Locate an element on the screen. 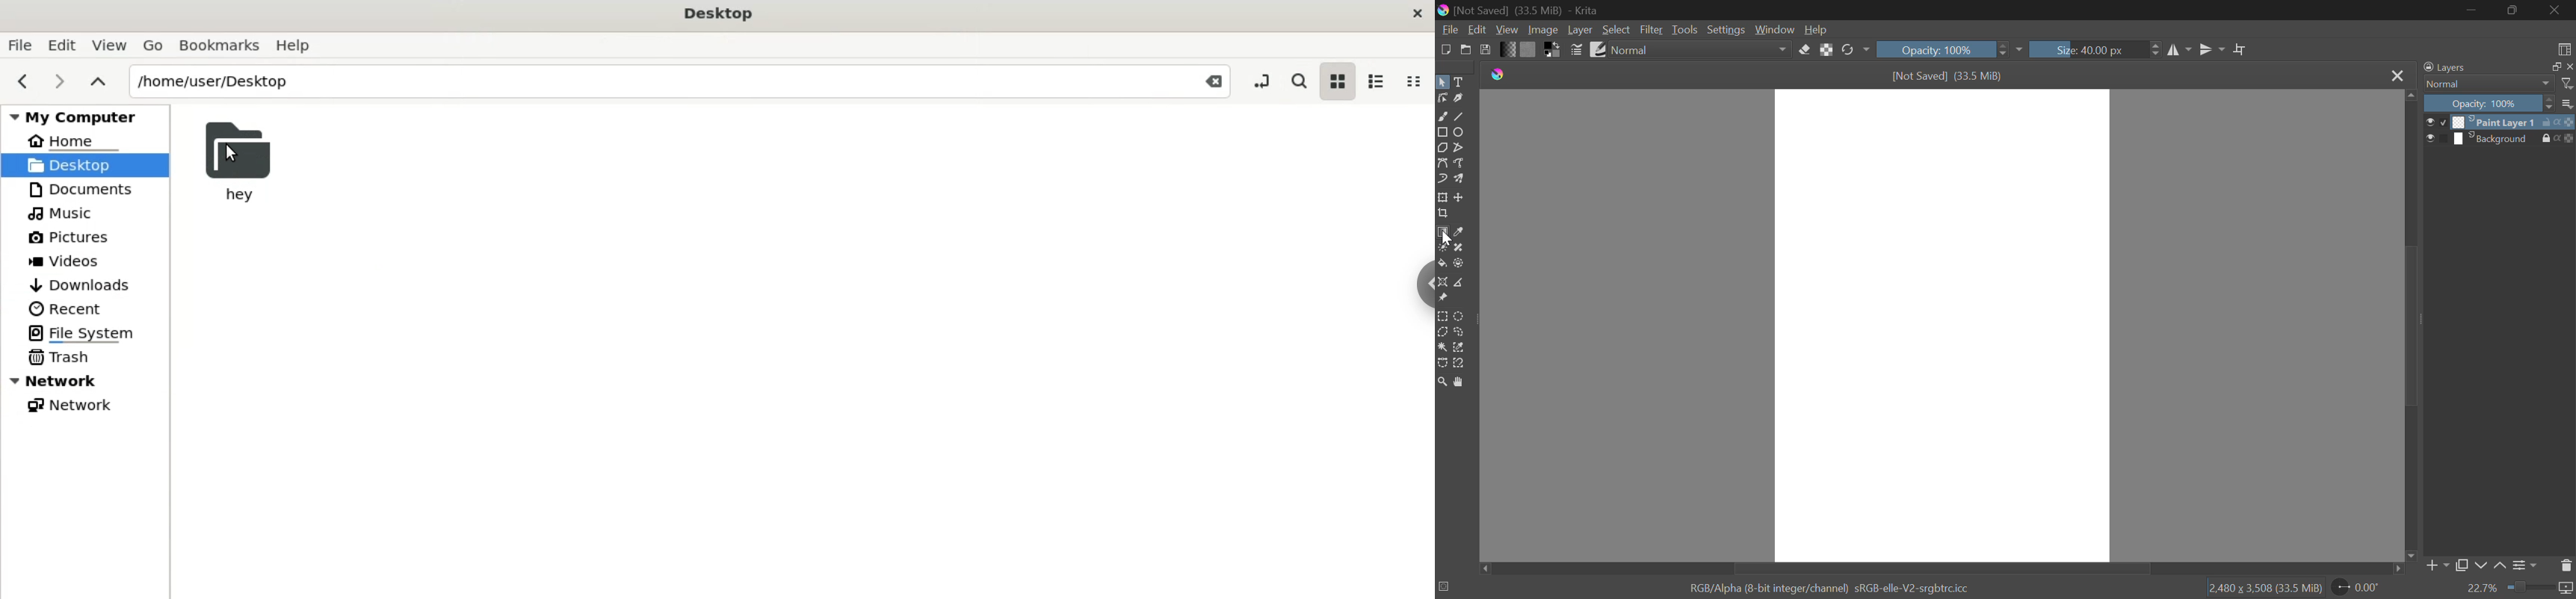 The image size is (2576, 616). Settings is located at coordinates (1725, 30).